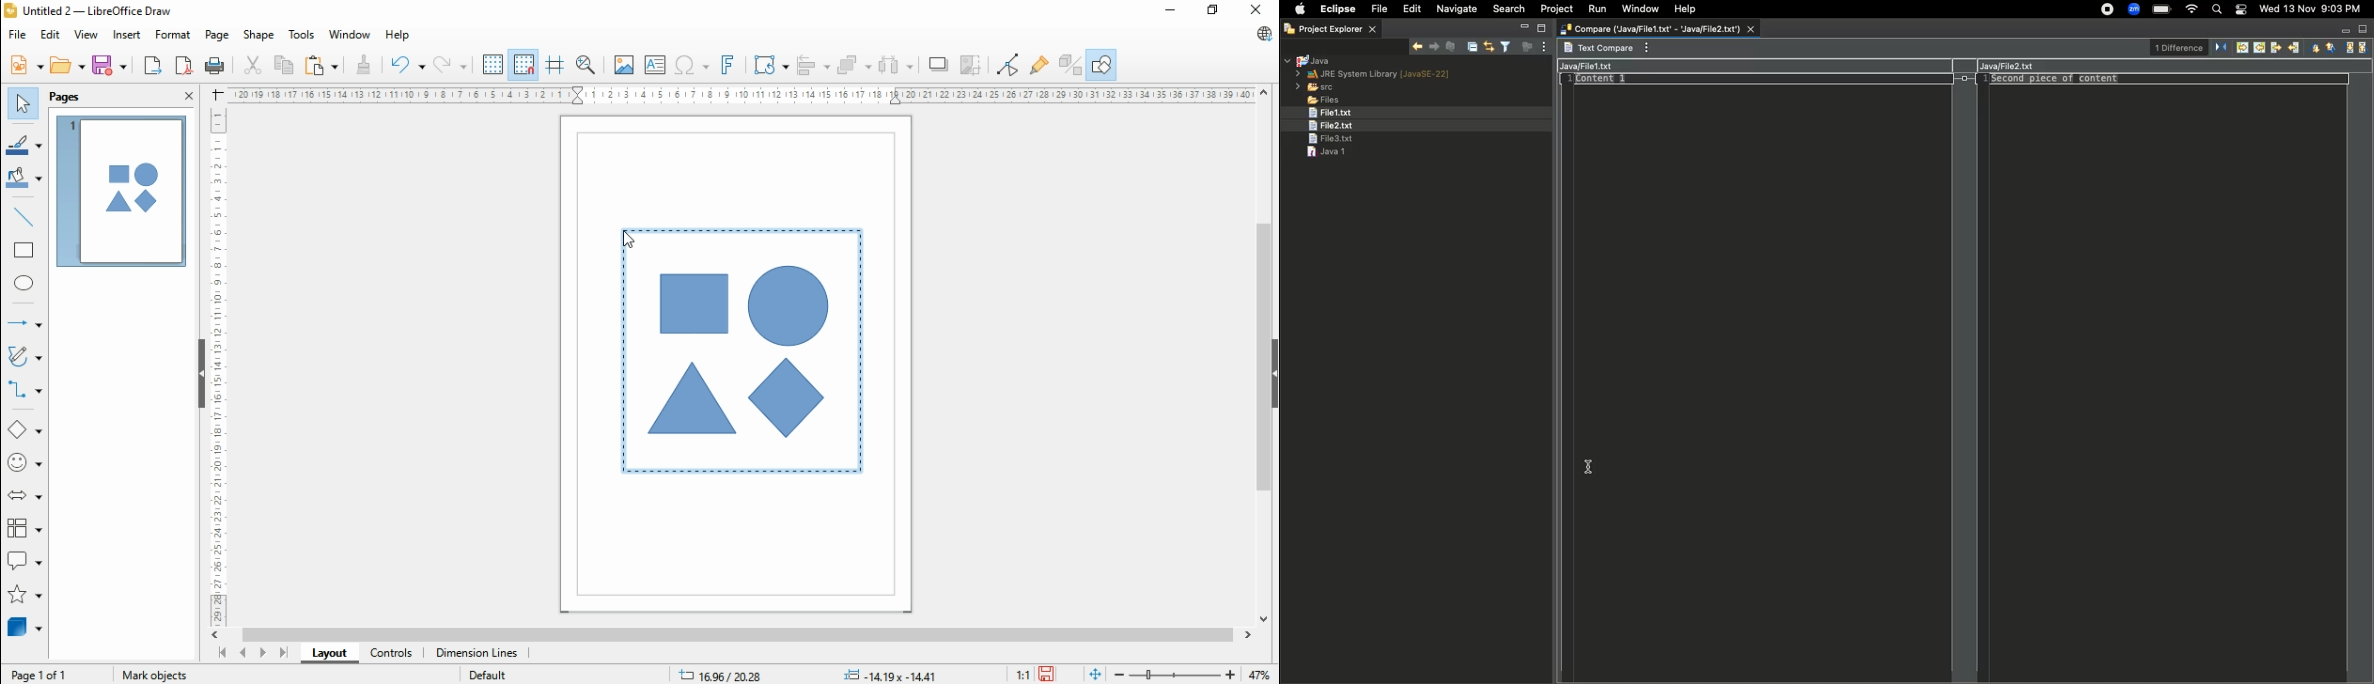  Describe the element at coordinates (23, 250) in the screenshot. I see `rectangle` at that location.